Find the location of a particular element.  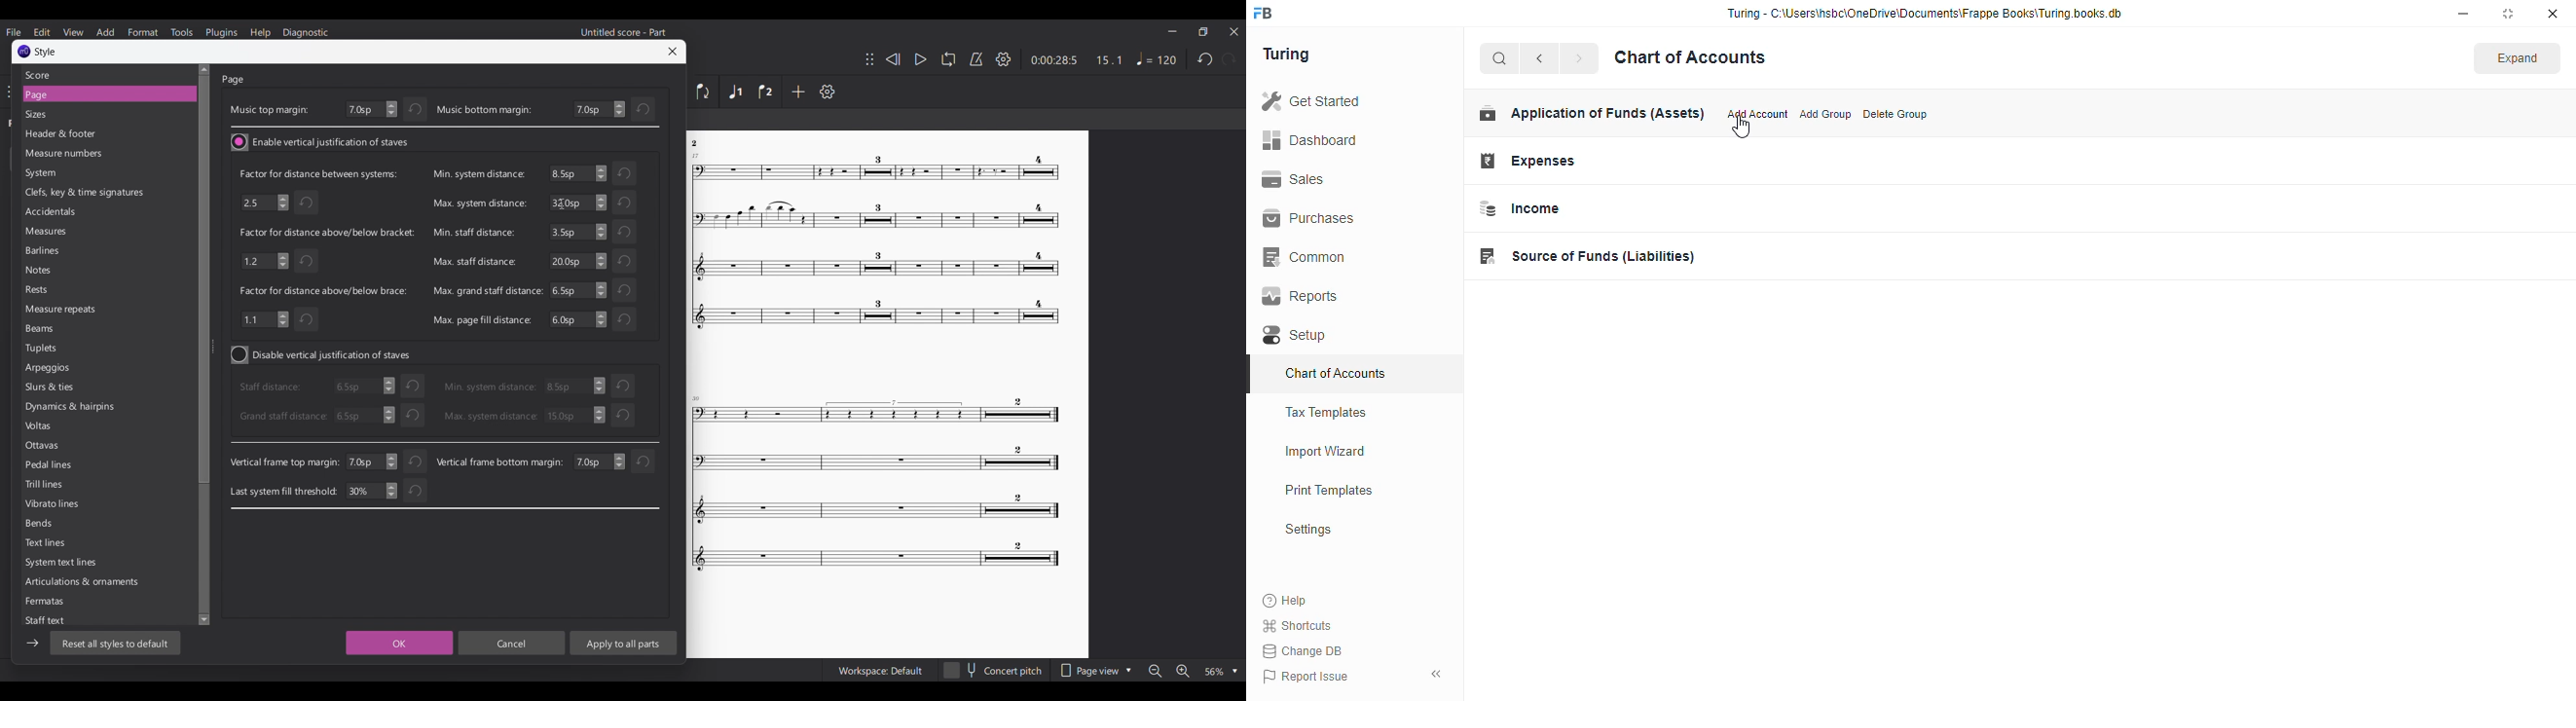

expenses is located at coordinates (1528, 161).